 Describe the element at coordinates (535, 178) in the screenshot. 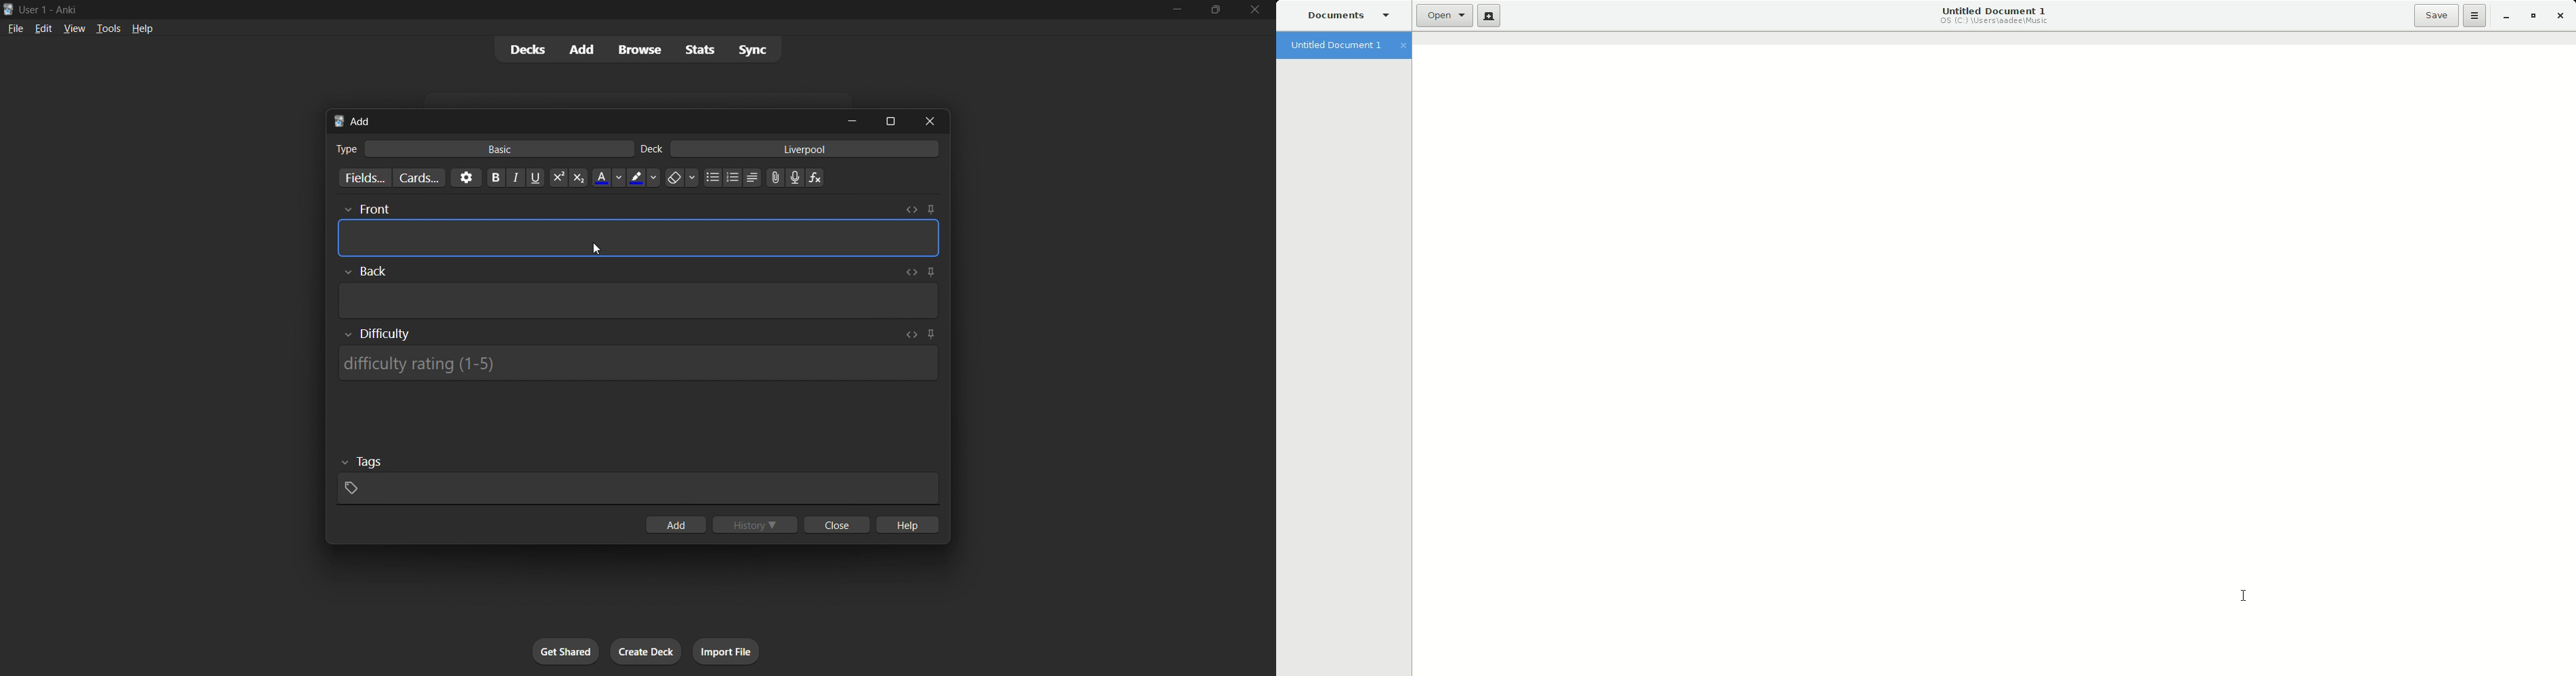

I see `Underline` at that location.